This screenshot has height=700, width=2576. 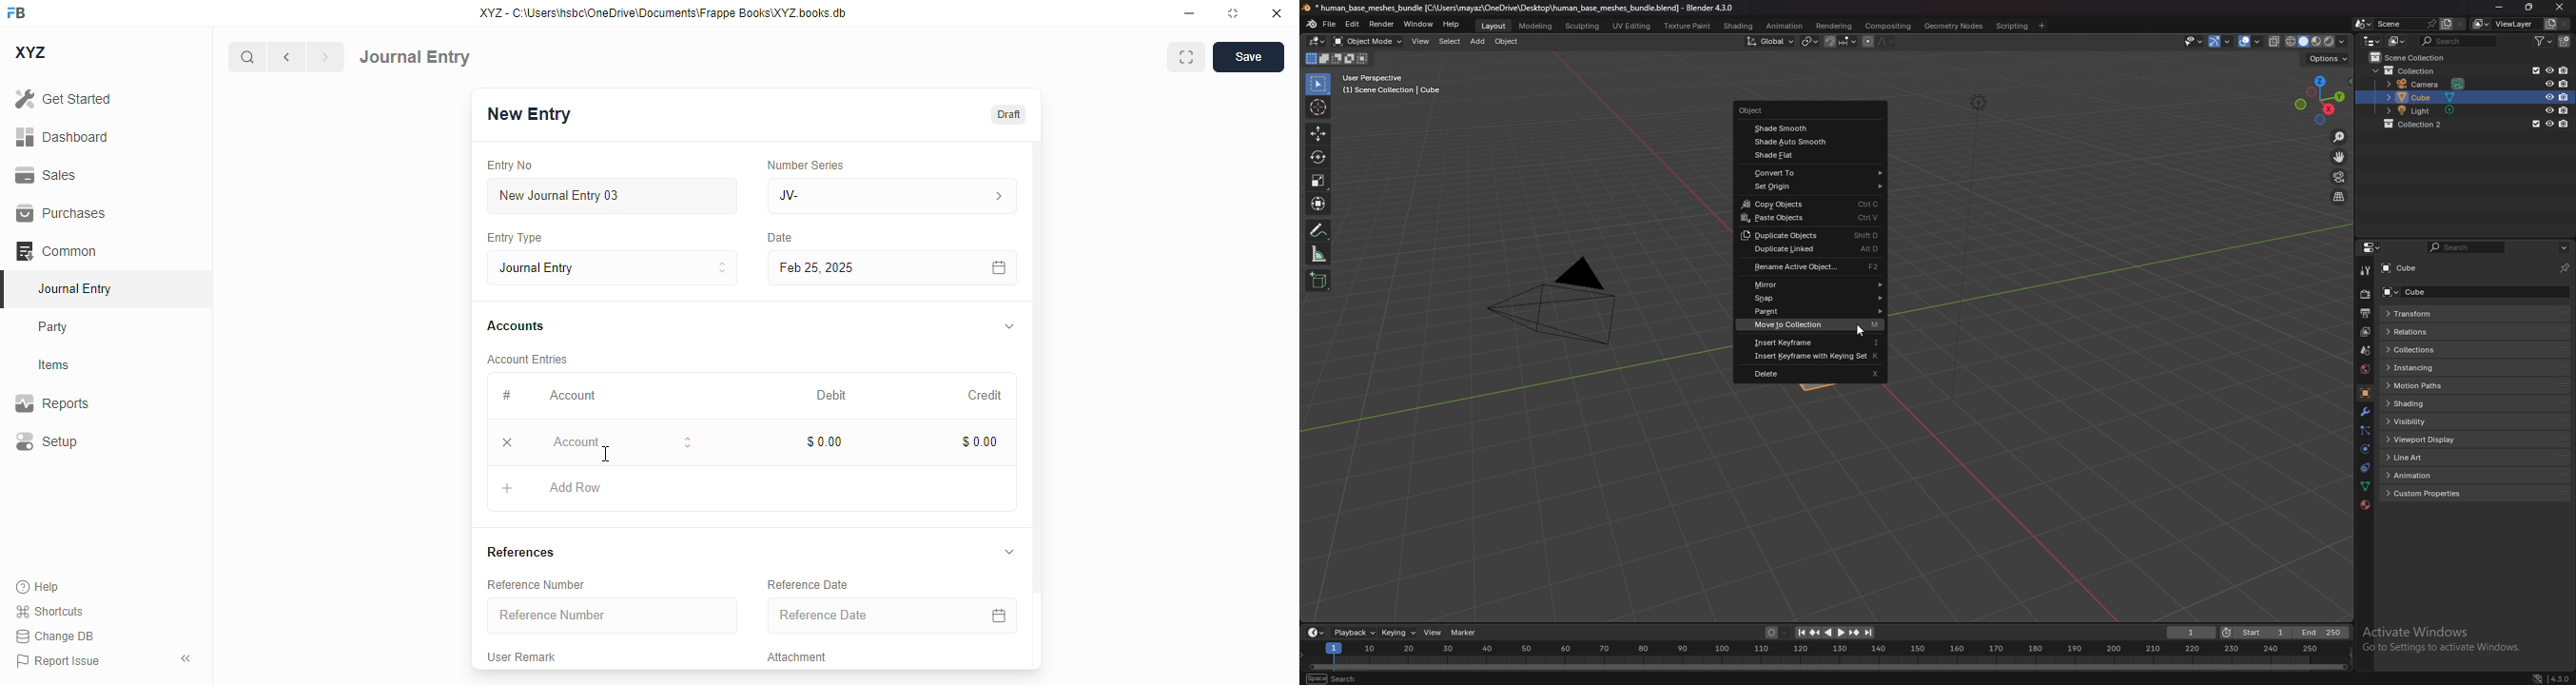 What do you see at coordinates (506, 396) in the screenshot?
I see `#` at bounding box center [506, 396].